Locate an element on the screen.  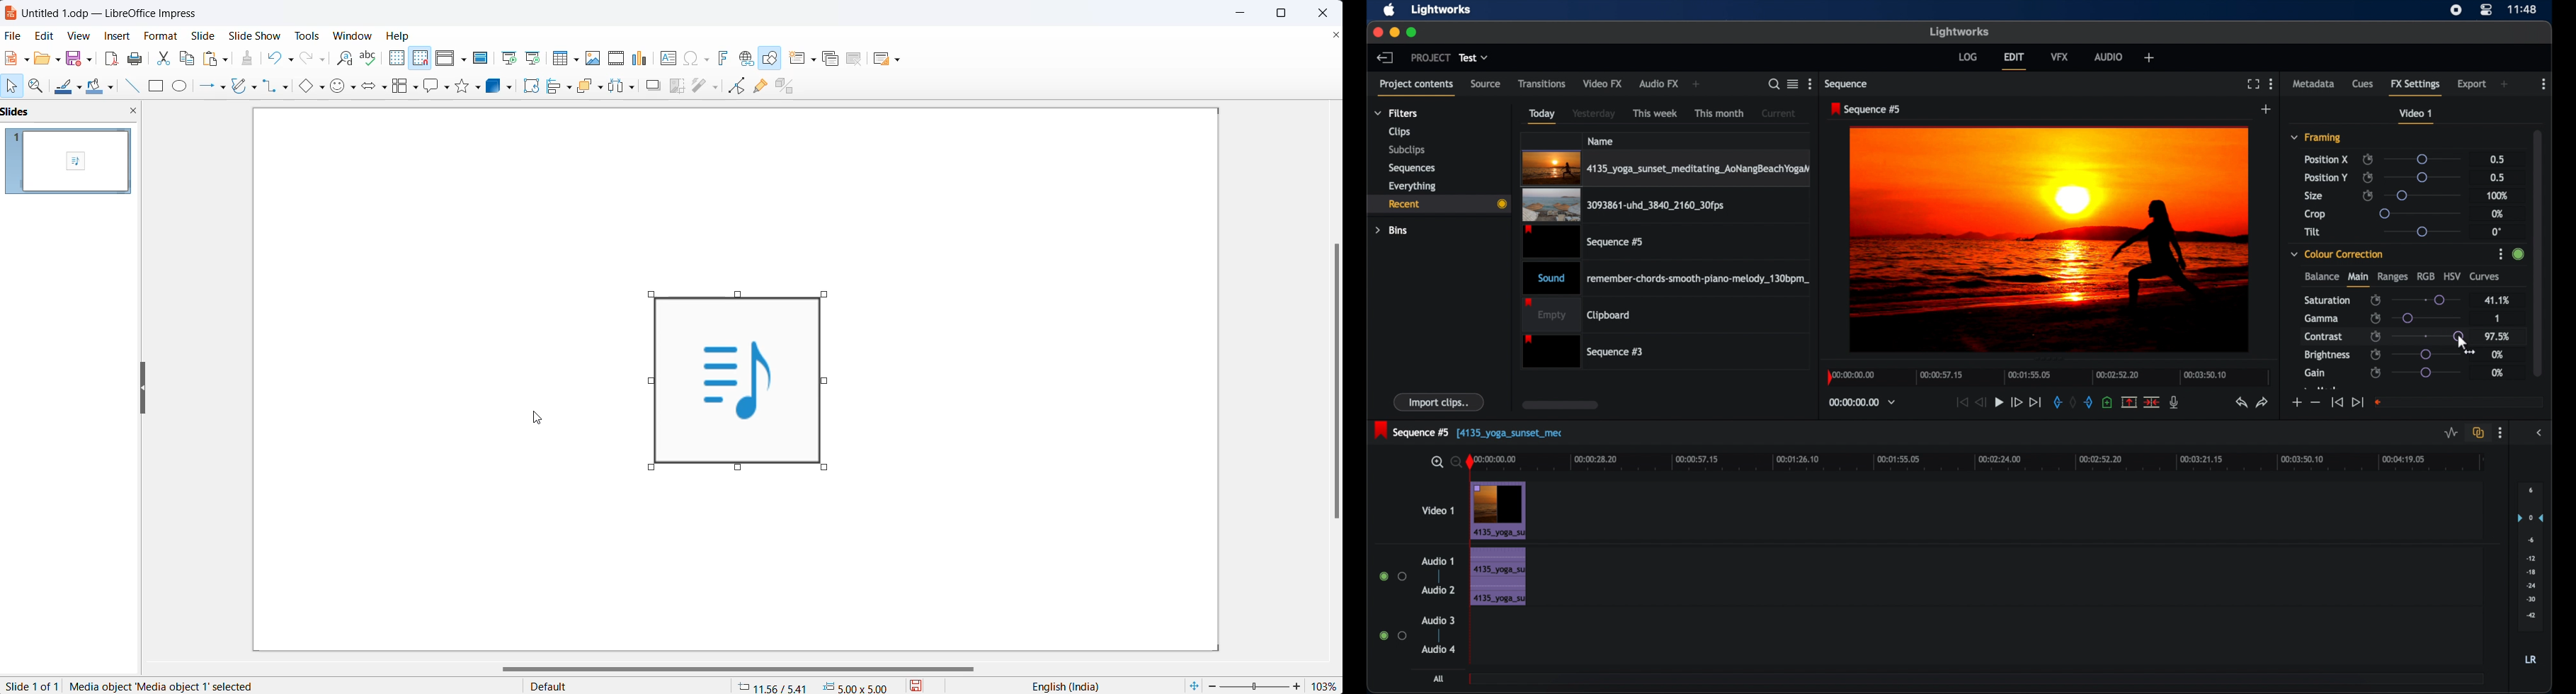
slider is located at coordinates (2459, 336).